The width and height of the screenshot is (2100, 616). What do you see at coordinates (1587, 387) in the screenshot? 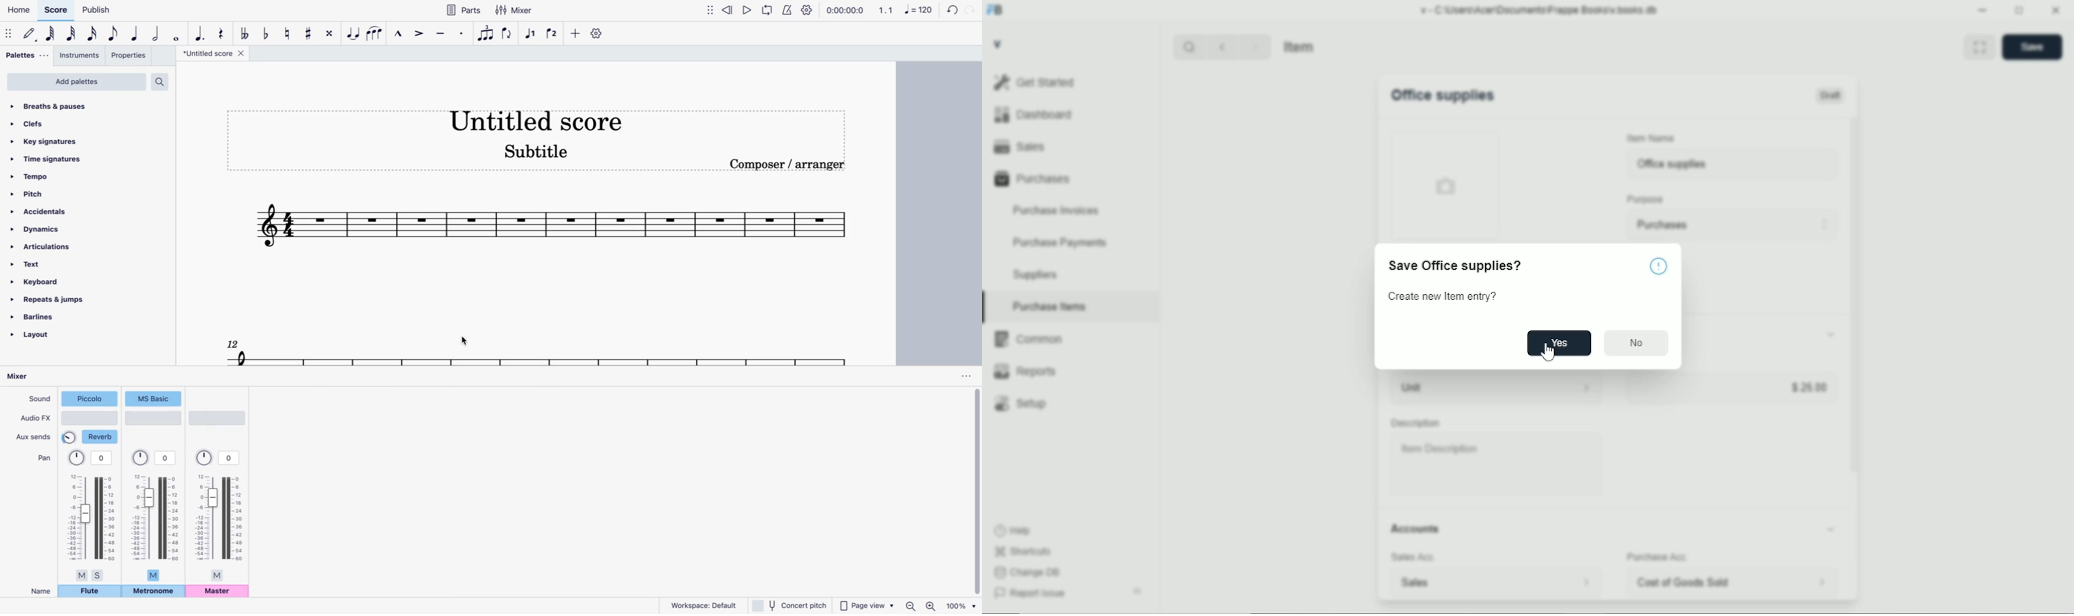
I see `unit information` at bounding box center [1587, 387].